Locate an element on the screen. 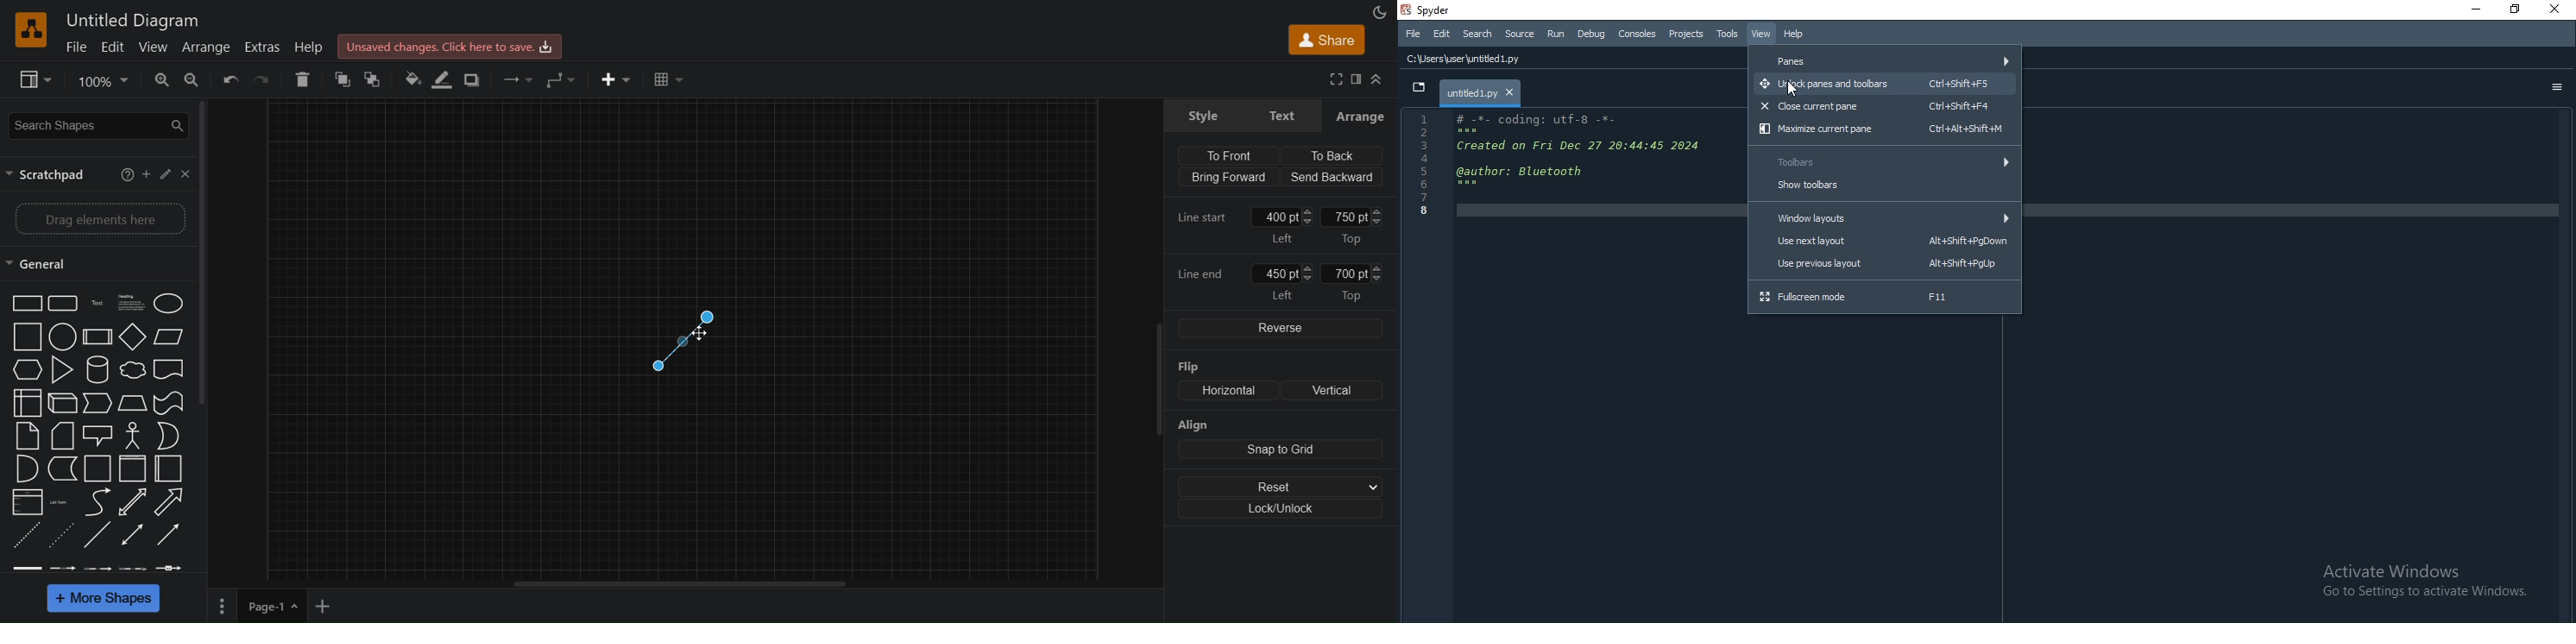 The image size is (2576, 644). line start is located at coordinates (1208, 218).